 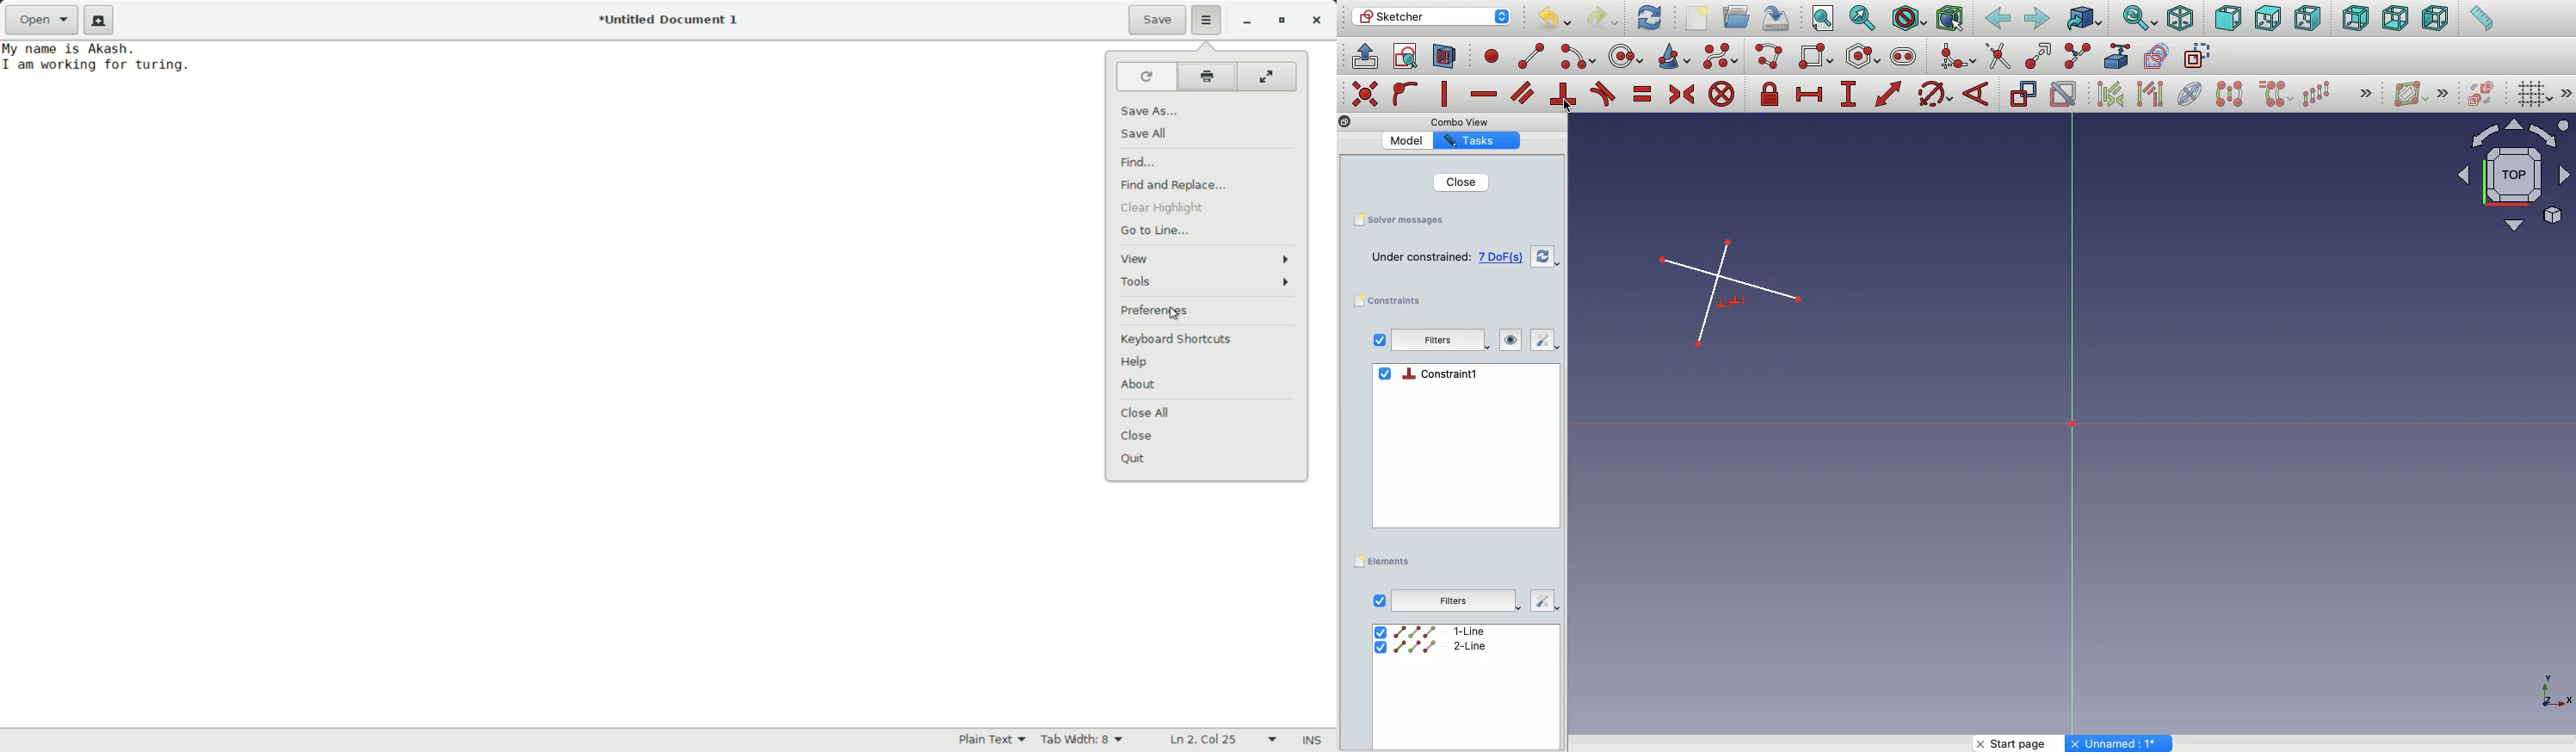 I want to click on Extend edge, so click(x=2042, y=54).